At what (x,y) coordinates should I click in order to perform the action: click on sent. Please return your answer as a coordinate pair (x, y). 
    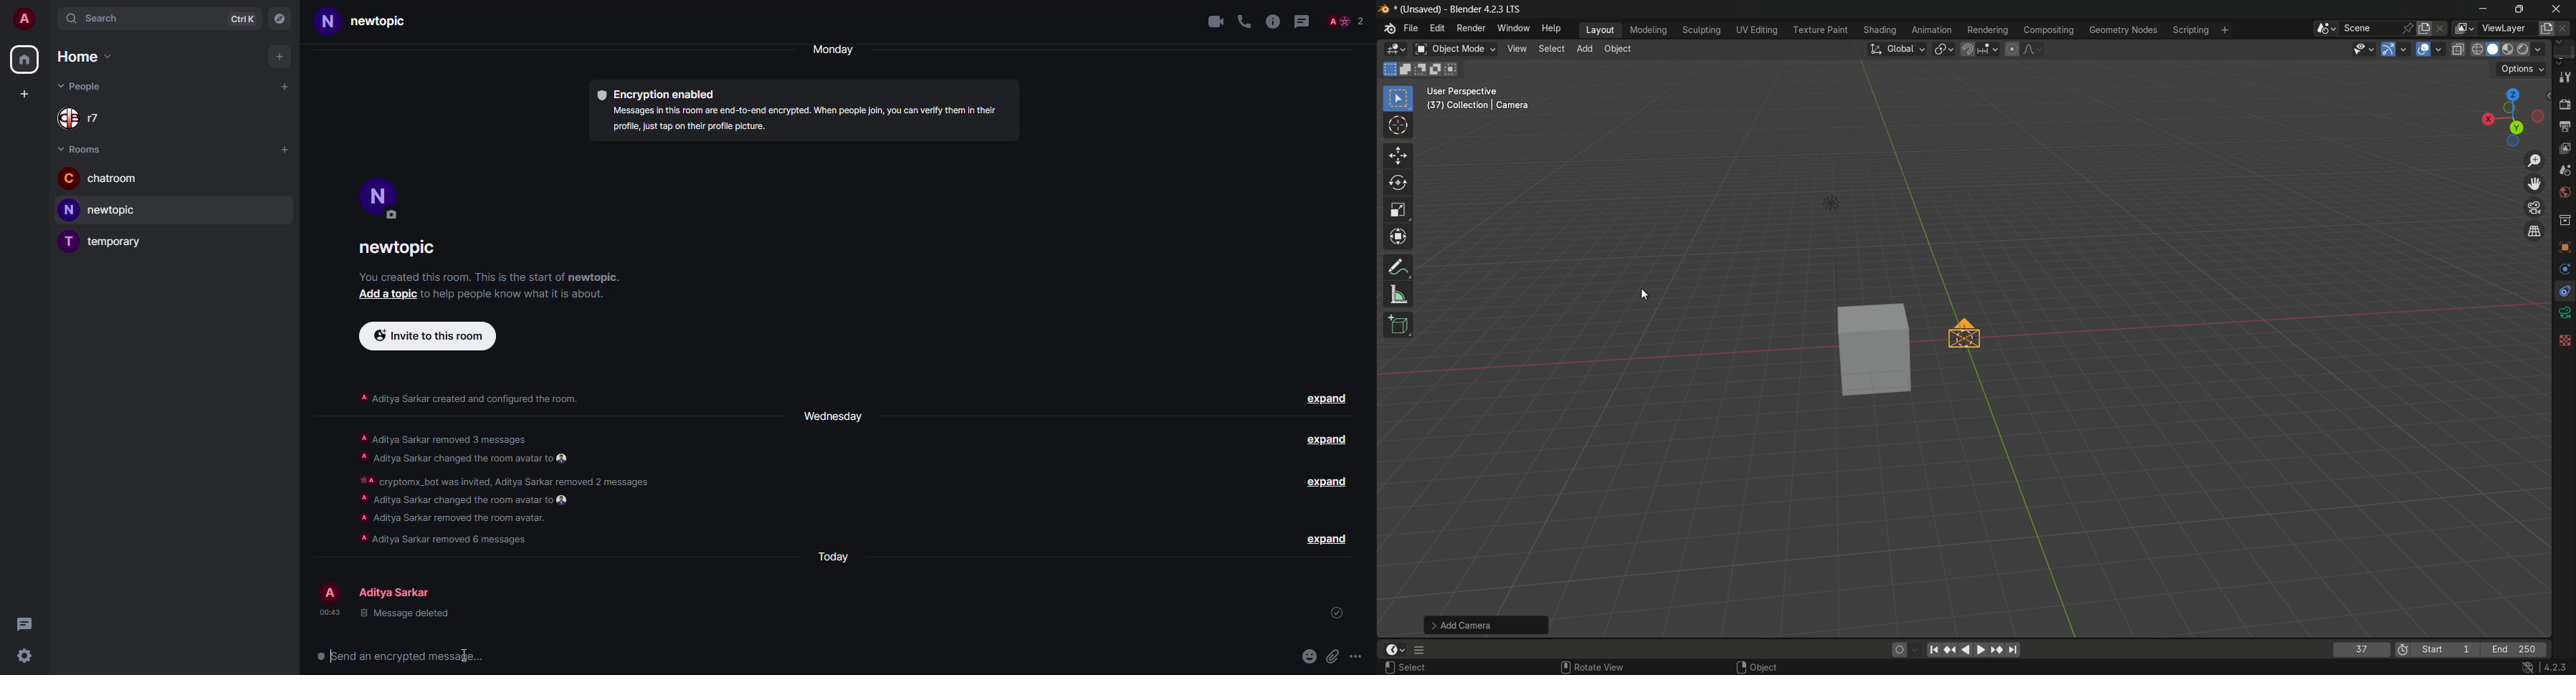
    Looking at the image, I should click on (1339, 613).